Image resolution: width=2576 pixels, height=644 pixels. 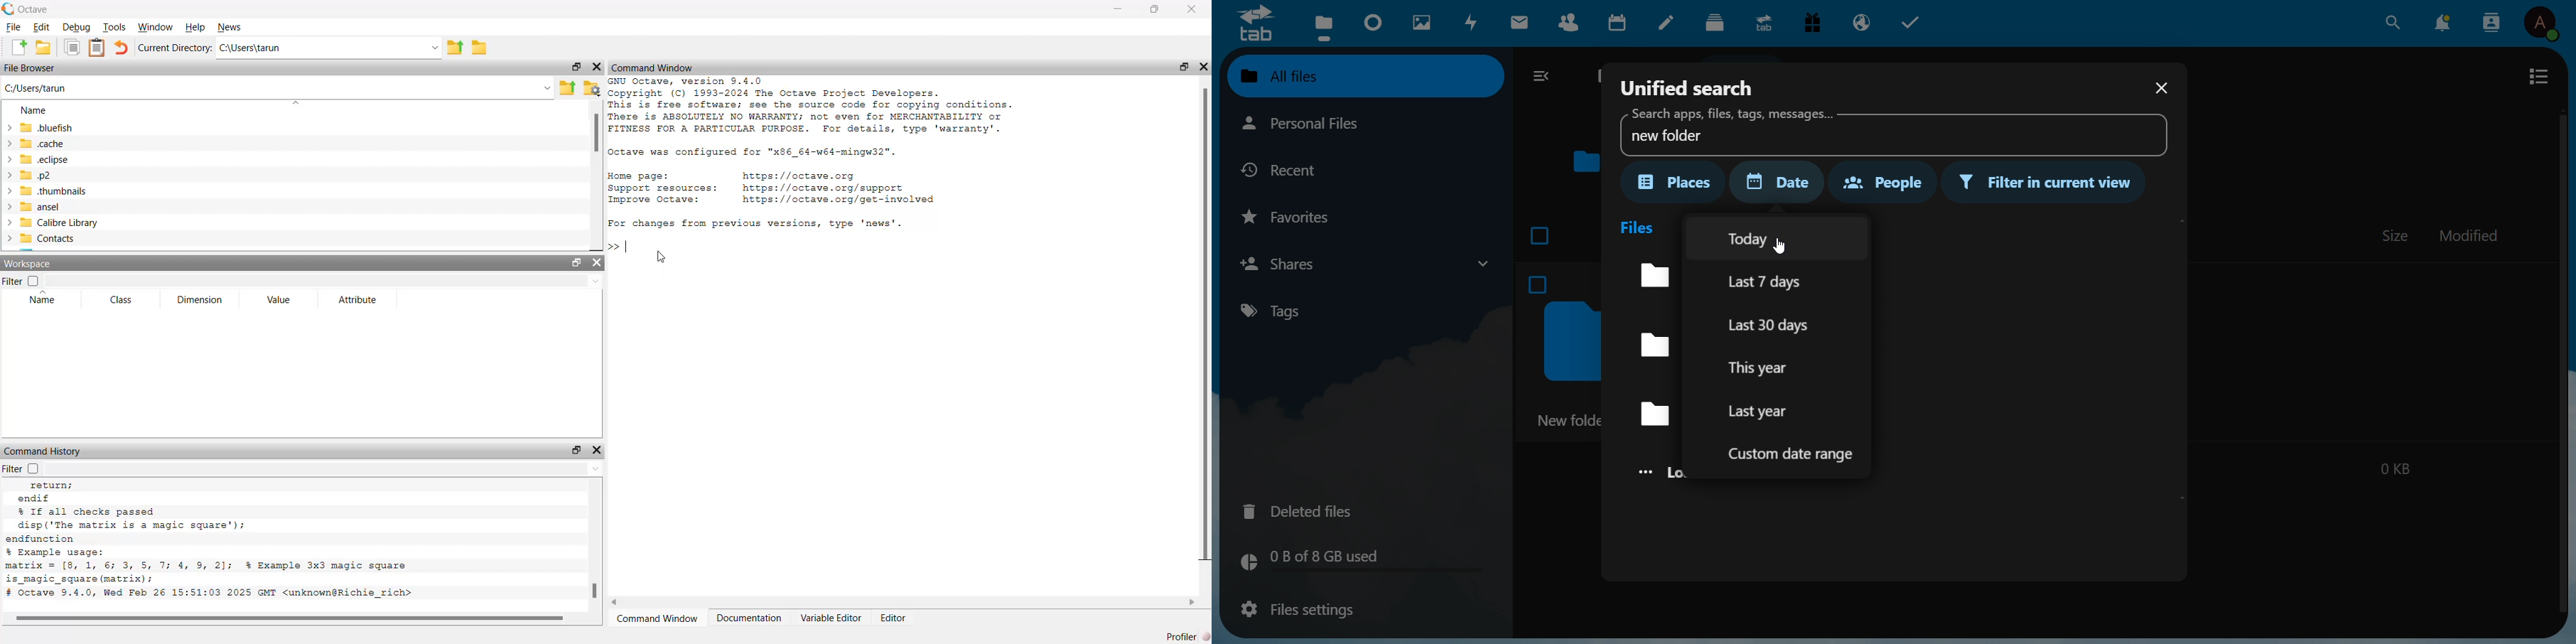 What do you see at coordinates (2394, 466) in the screenshot?
I see `0 kb` at bounding box center [2394, 466].